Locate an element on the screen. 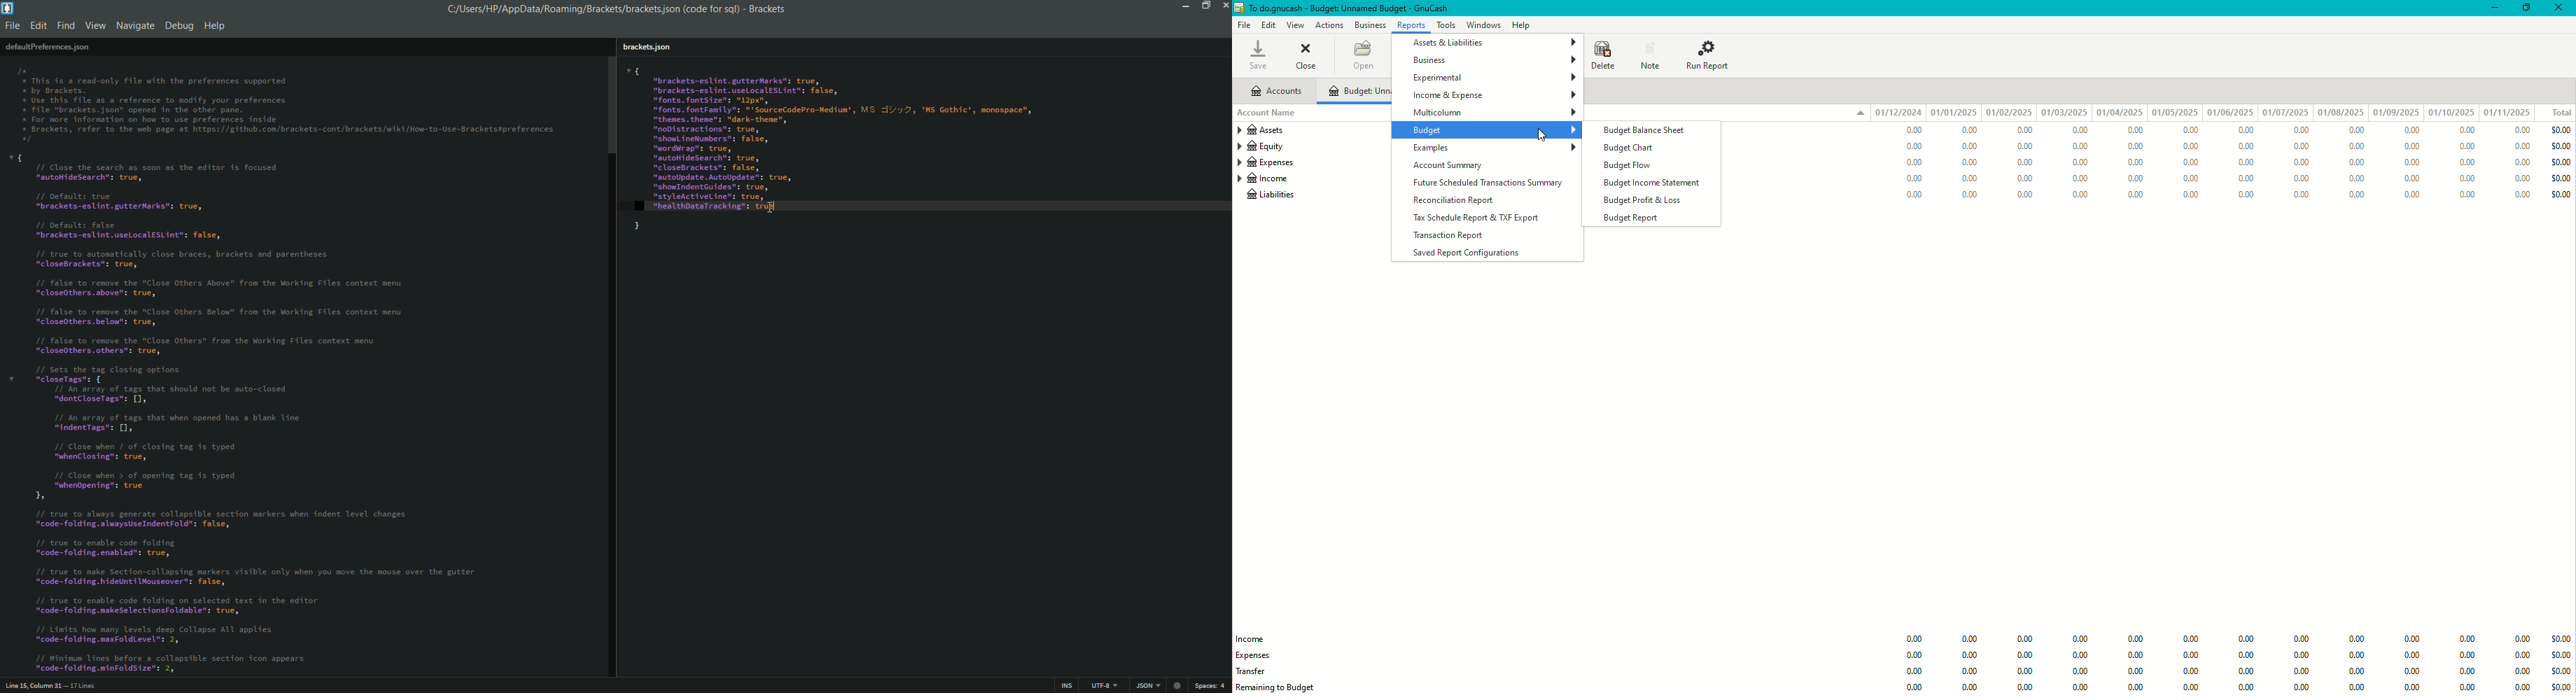 Image resolution: width=2576 pixels, height=700 pixels. 0.00 is located at coordinates (2083, 687).